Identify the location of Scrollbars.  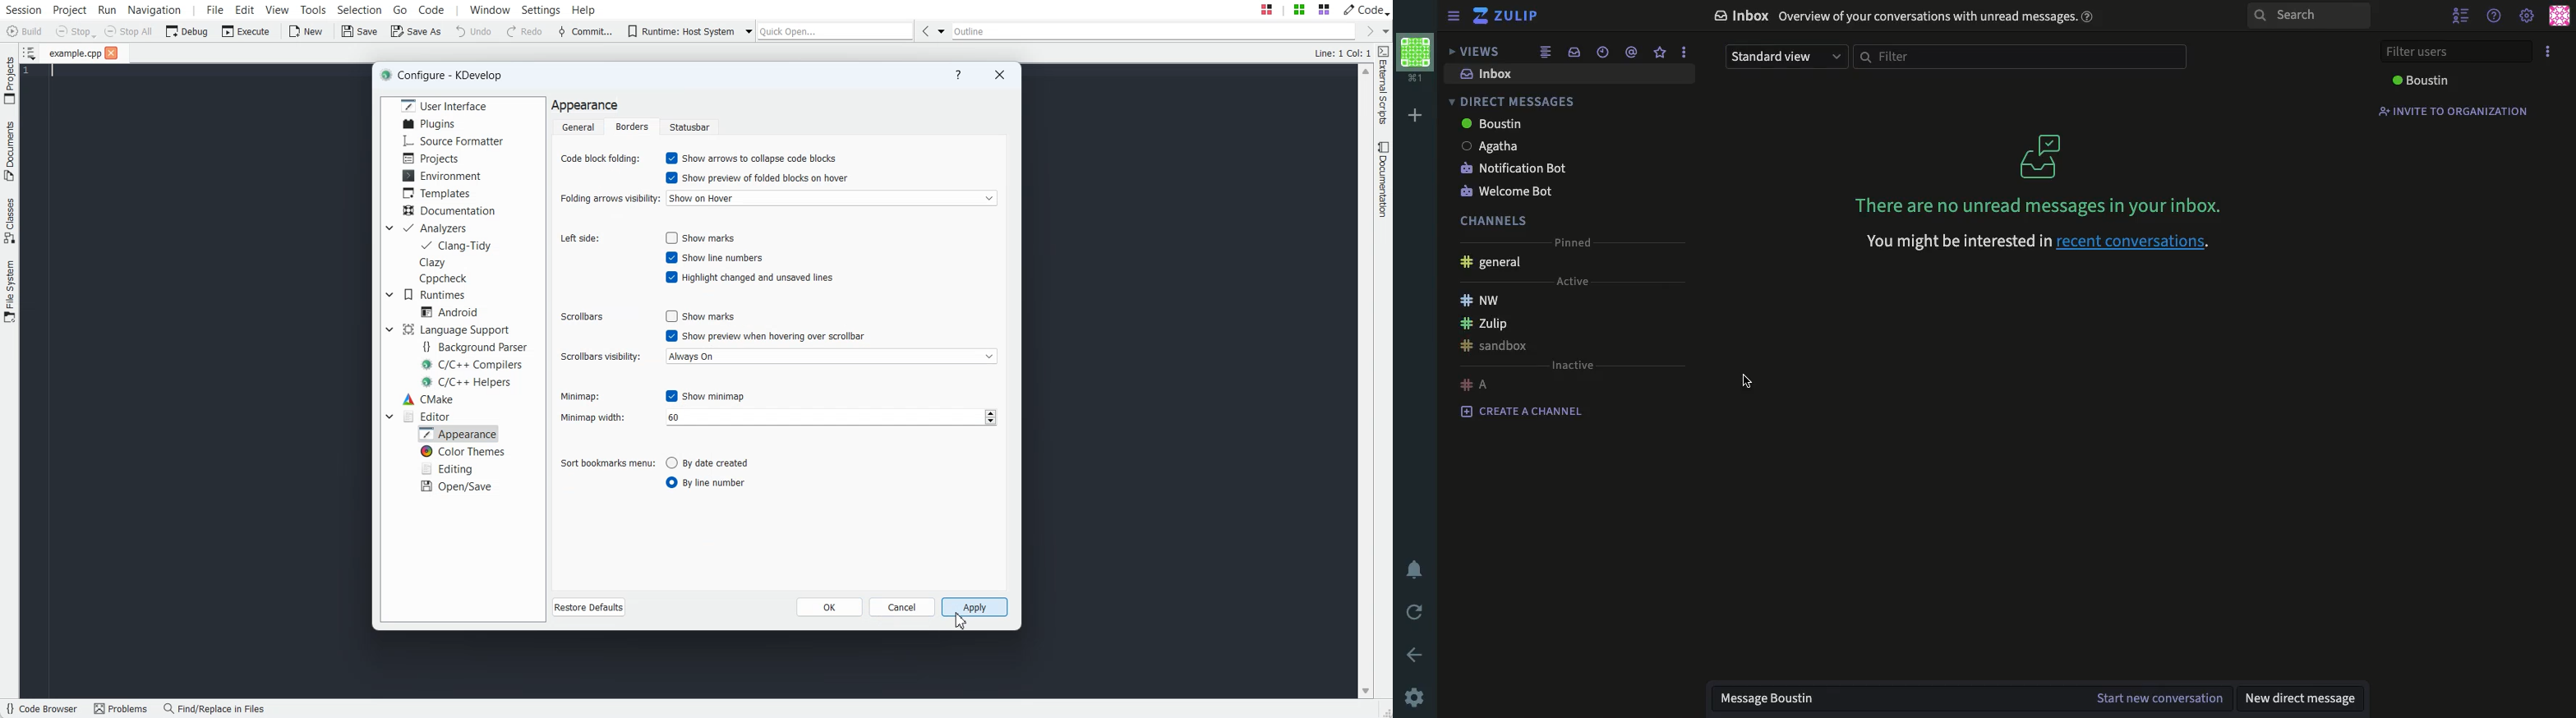
(582, 317).